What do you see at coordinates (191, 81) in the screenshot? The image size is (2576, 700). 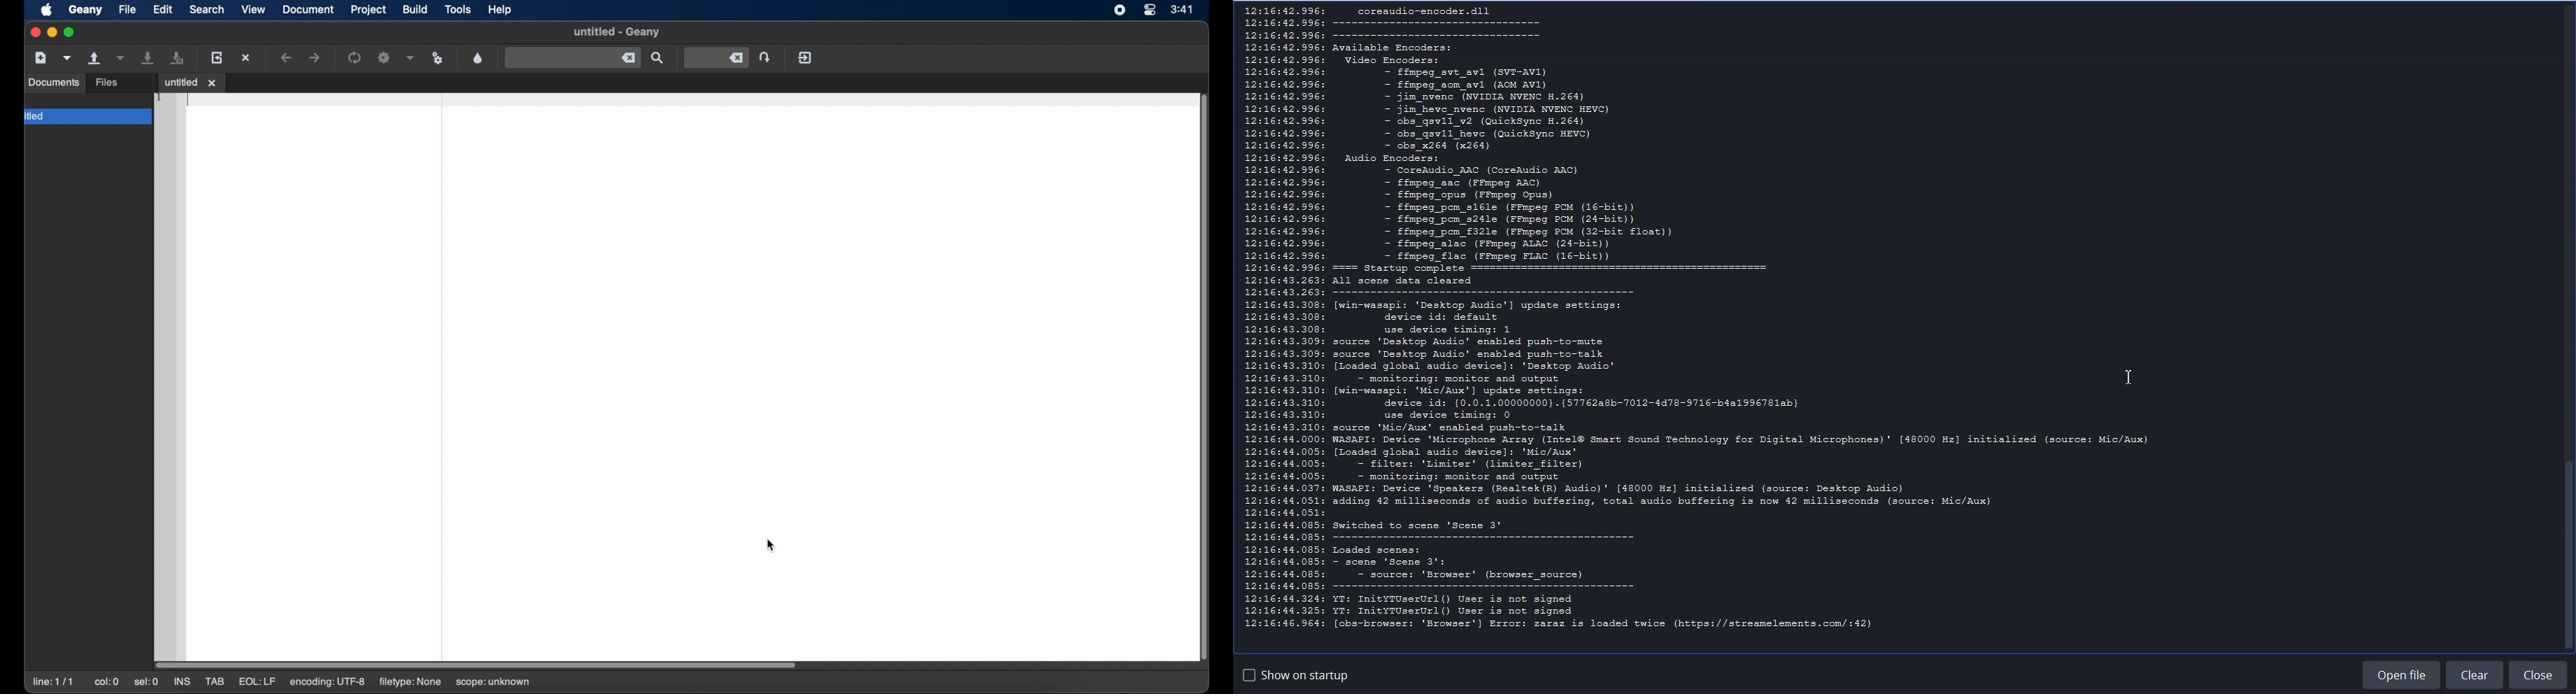 I see `untitled 1` at bounding box center [191, 81].